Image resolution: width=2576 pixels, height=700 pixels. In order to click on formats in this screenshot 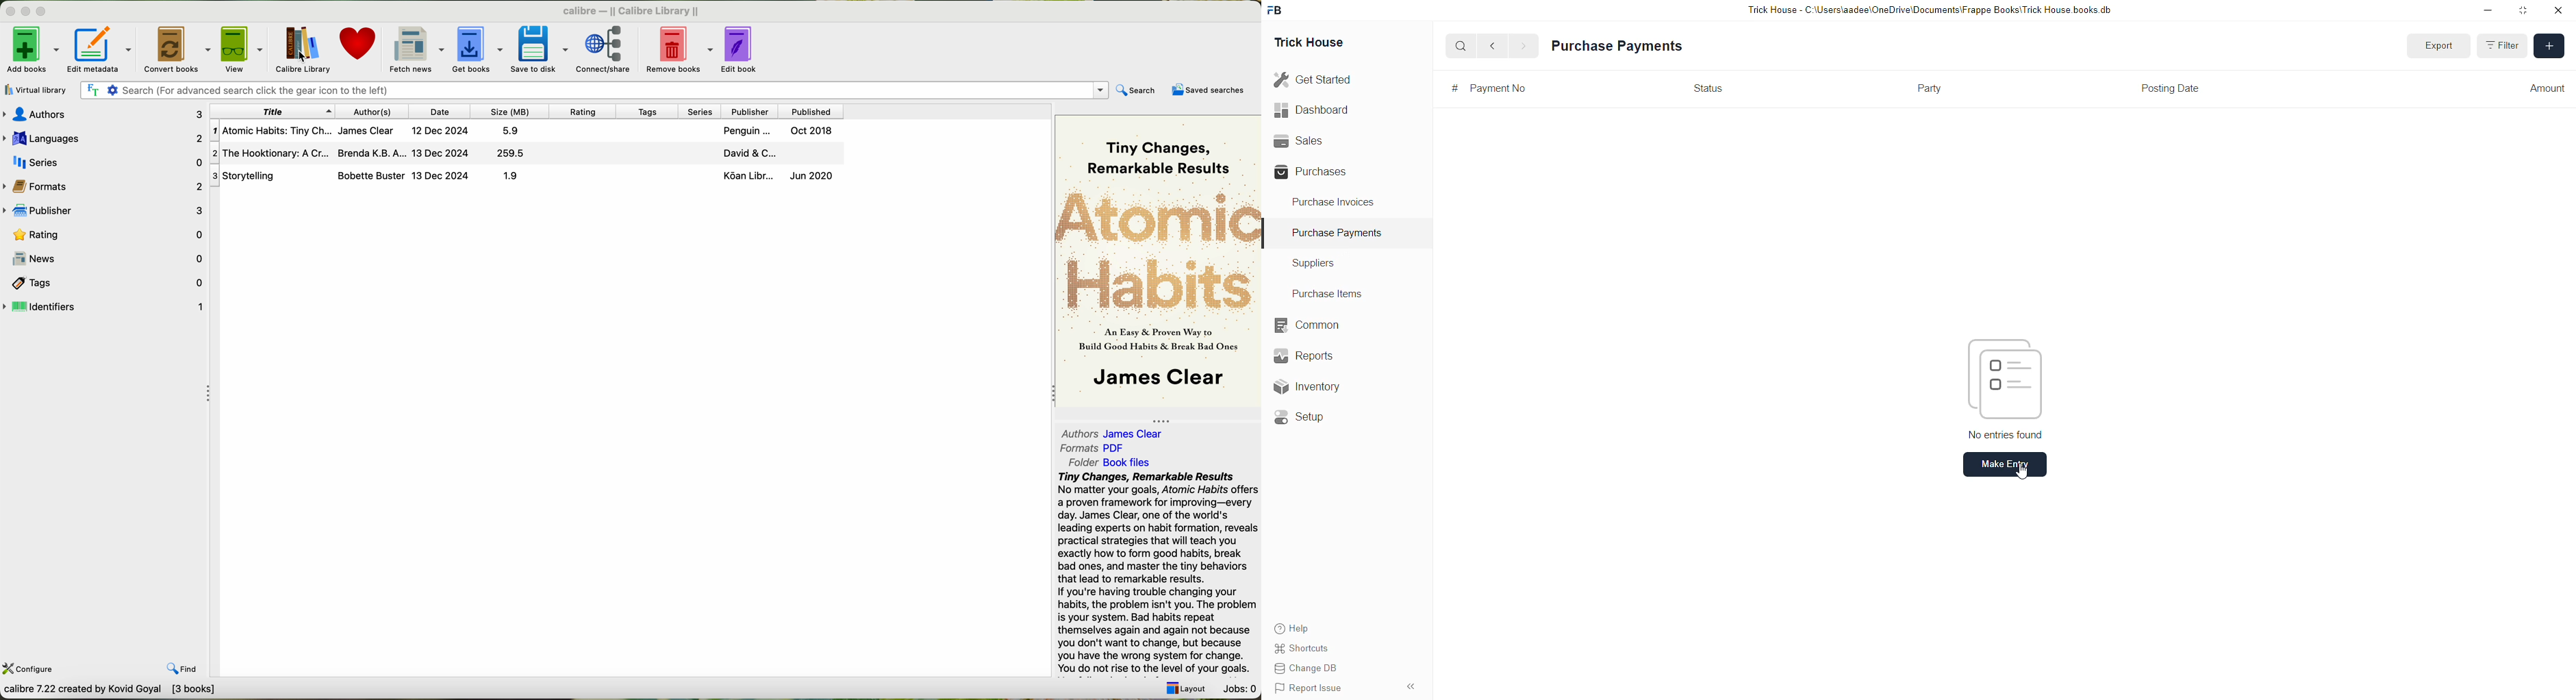, I will do `click(105, 186)`.